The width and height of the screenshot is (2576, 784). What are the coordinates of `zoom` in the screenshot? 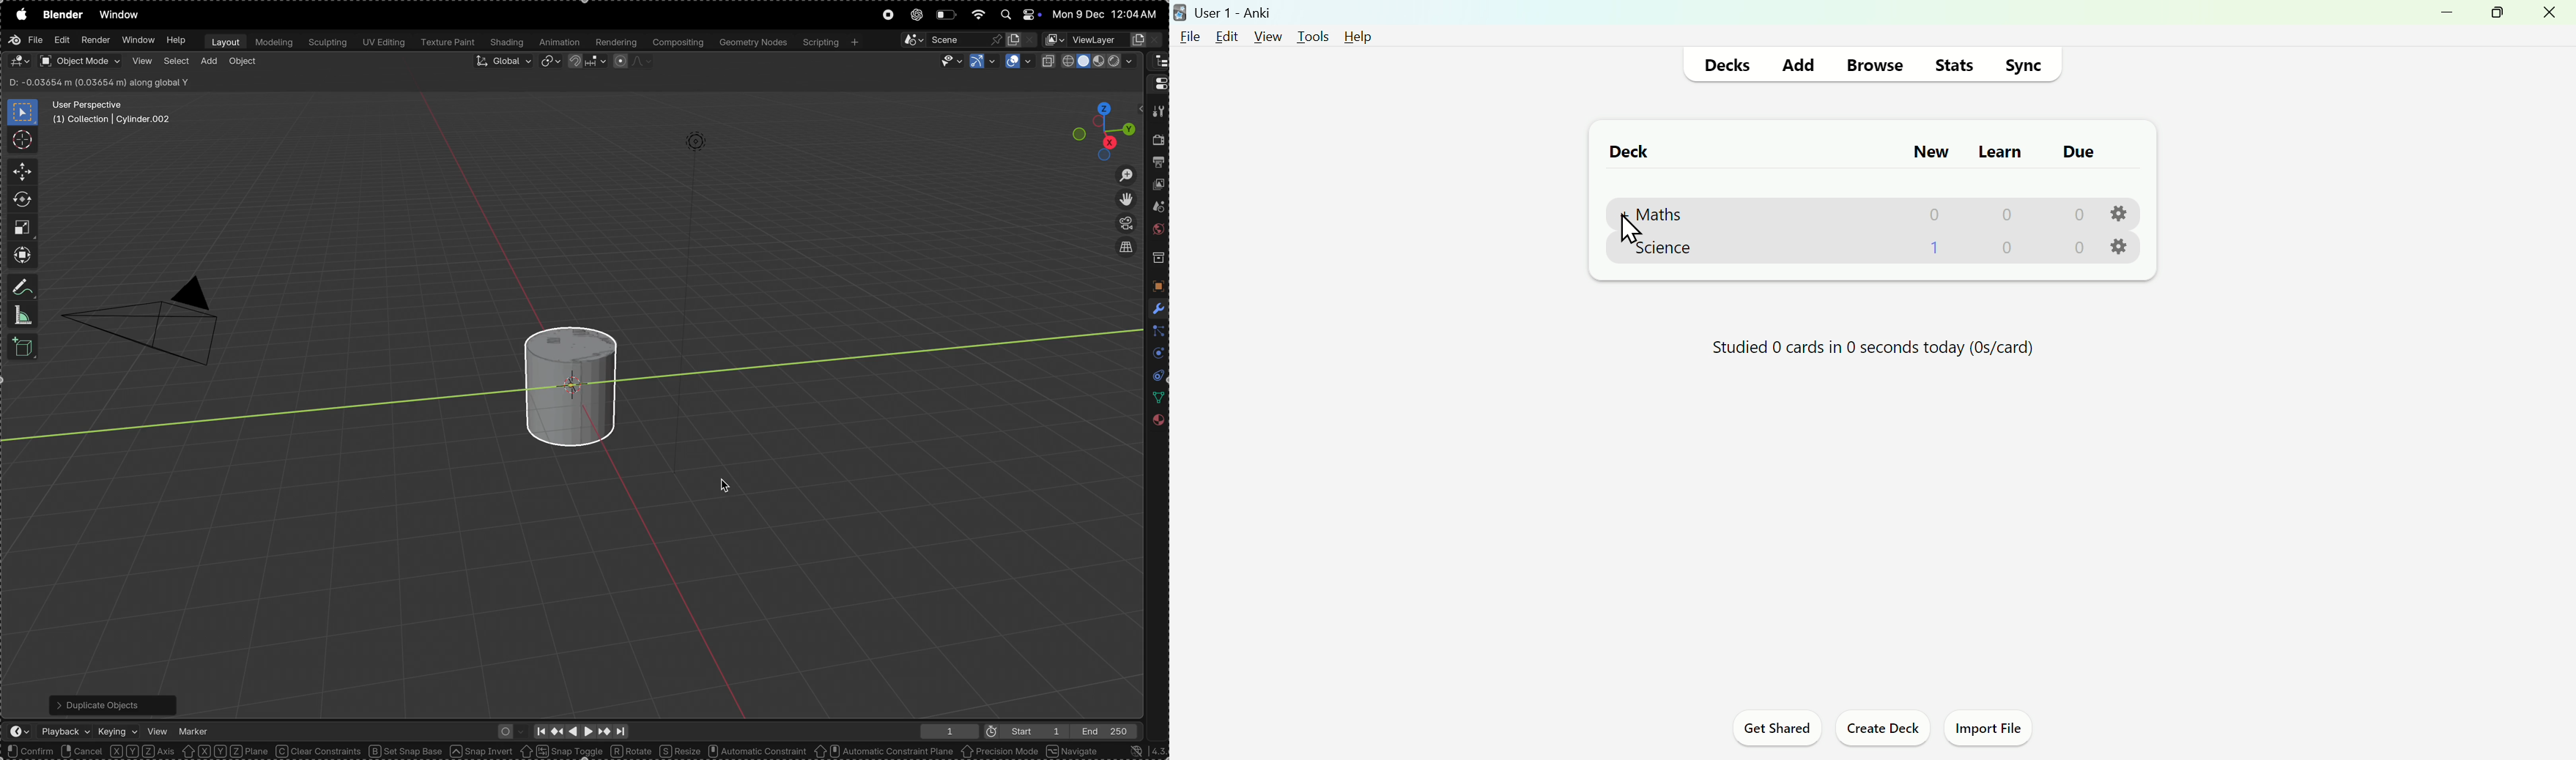 It's located at (1120, 175).